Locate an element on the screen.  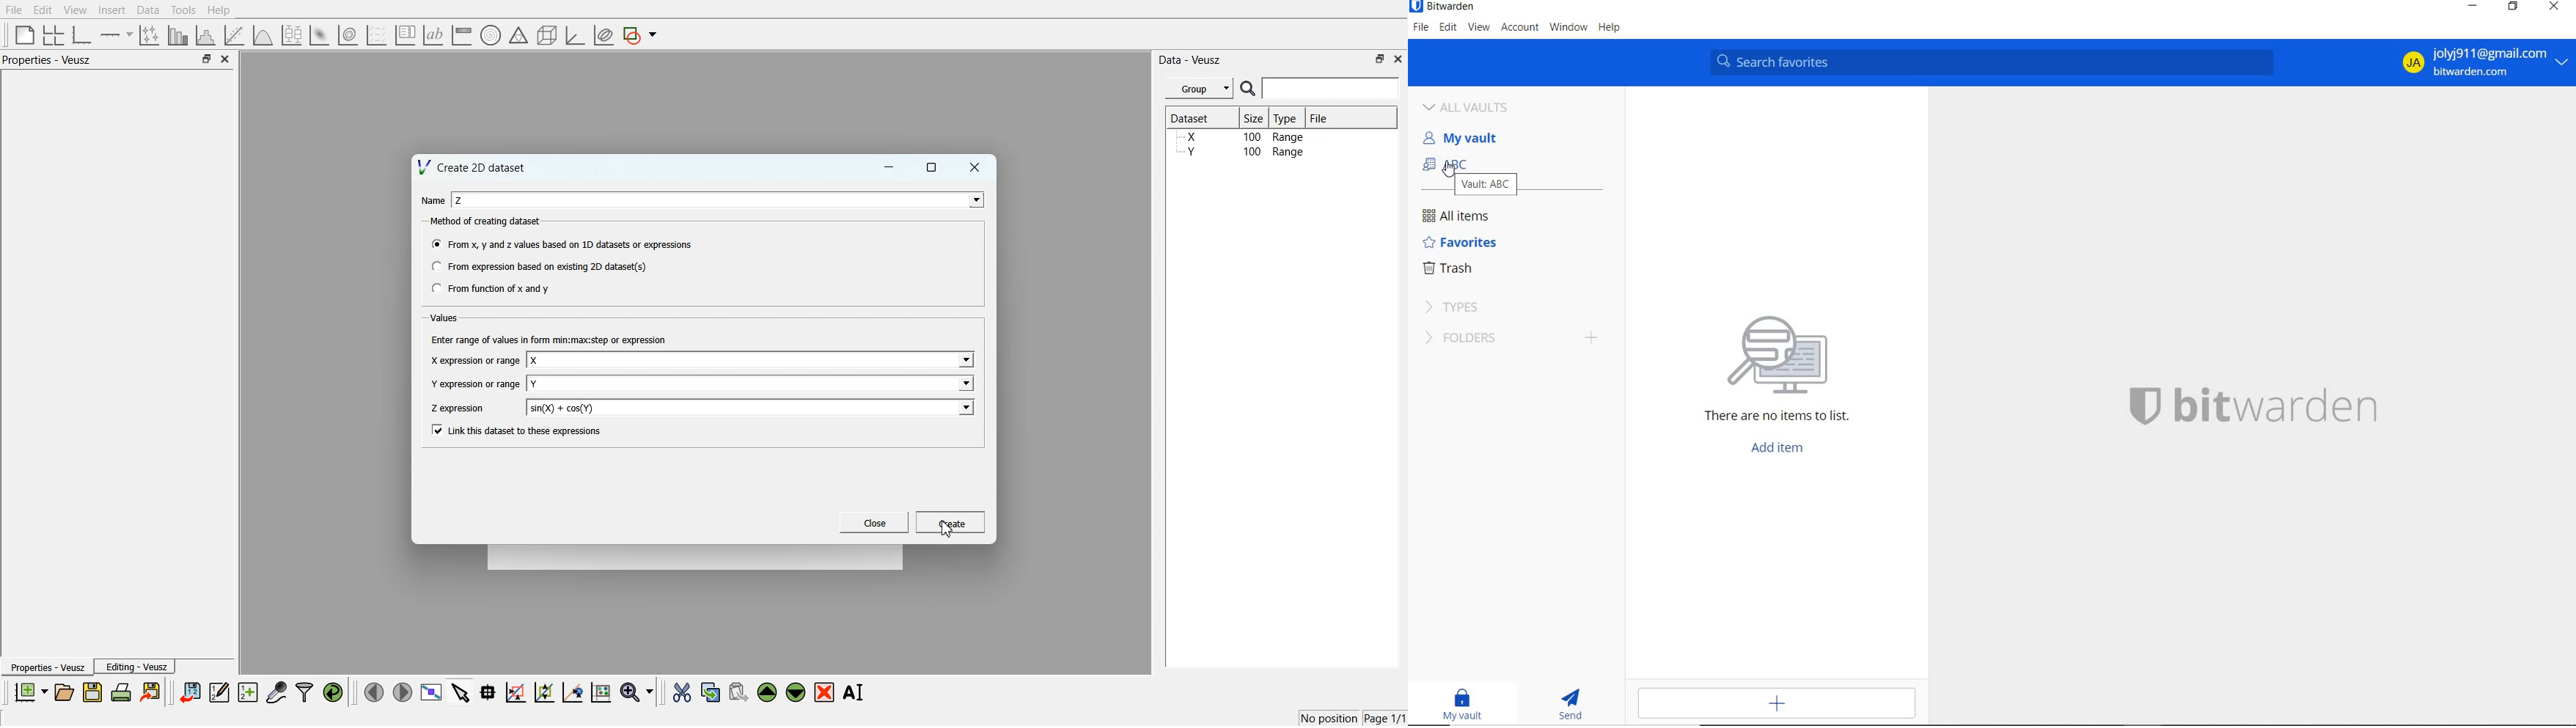
Dataset is located at coordinates (1197, 117).